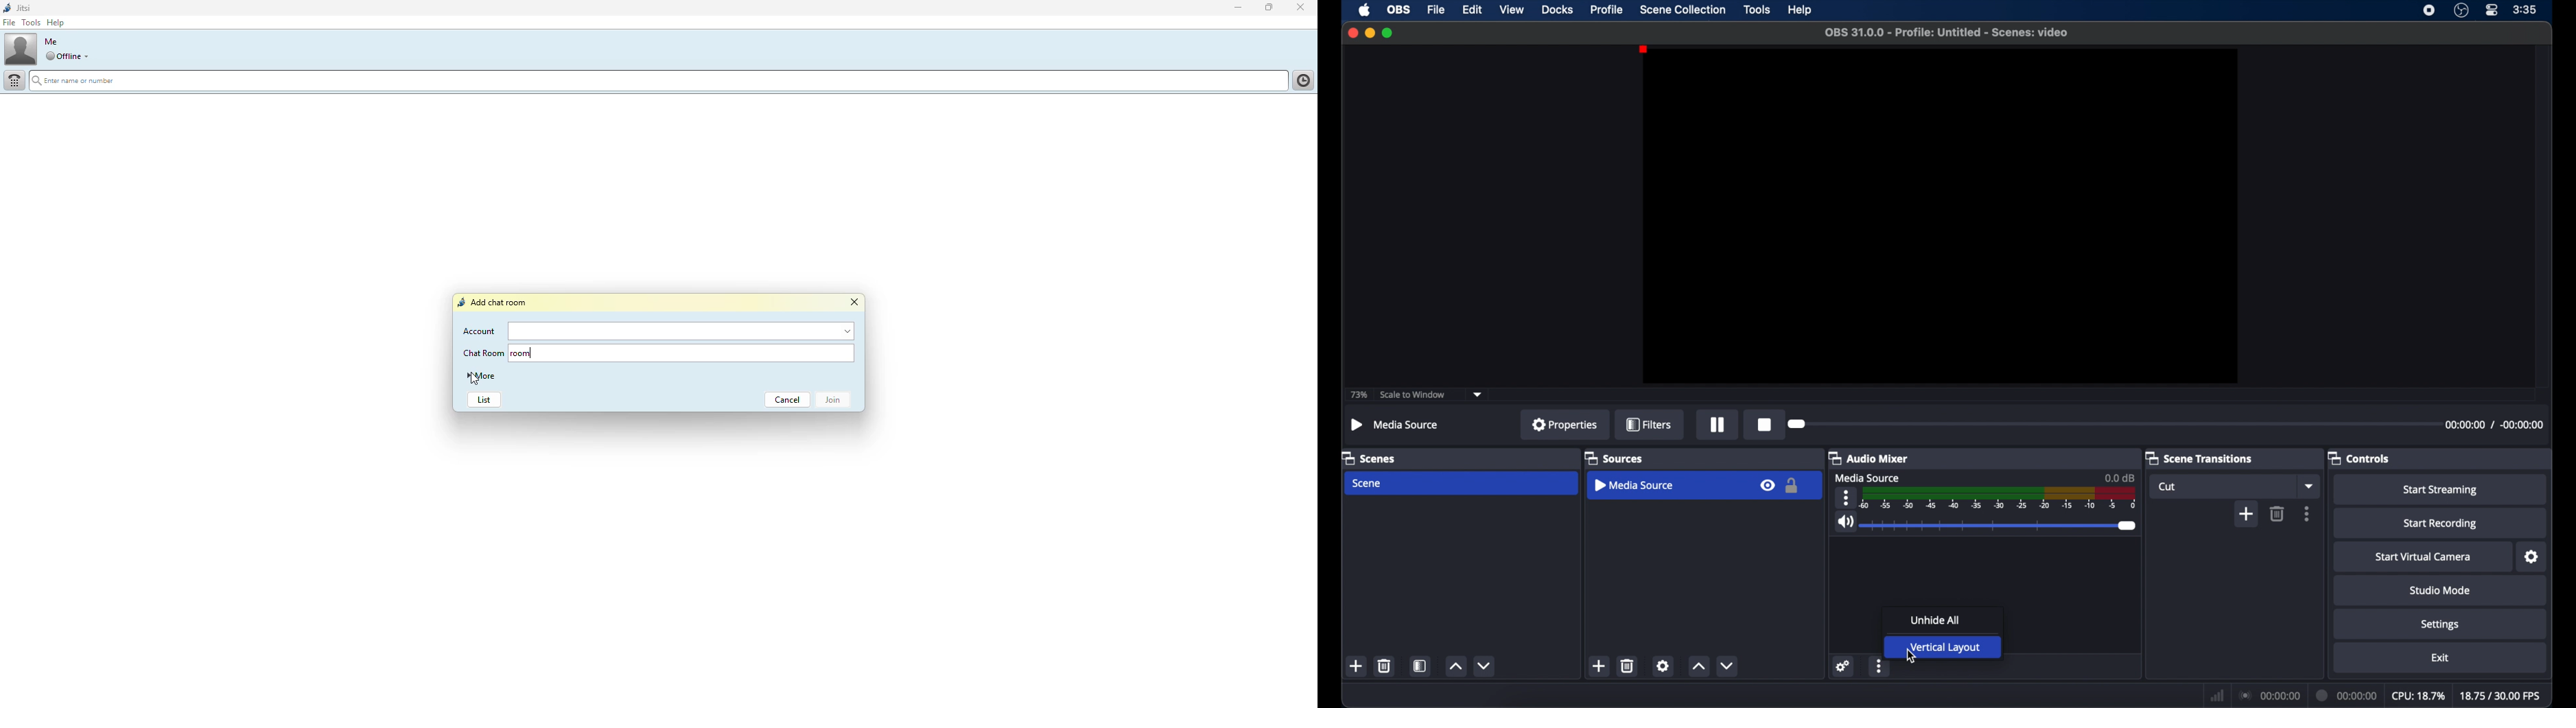  Describe the element at coordinates (681, 330) in the screenshot. I see `account` at that location.